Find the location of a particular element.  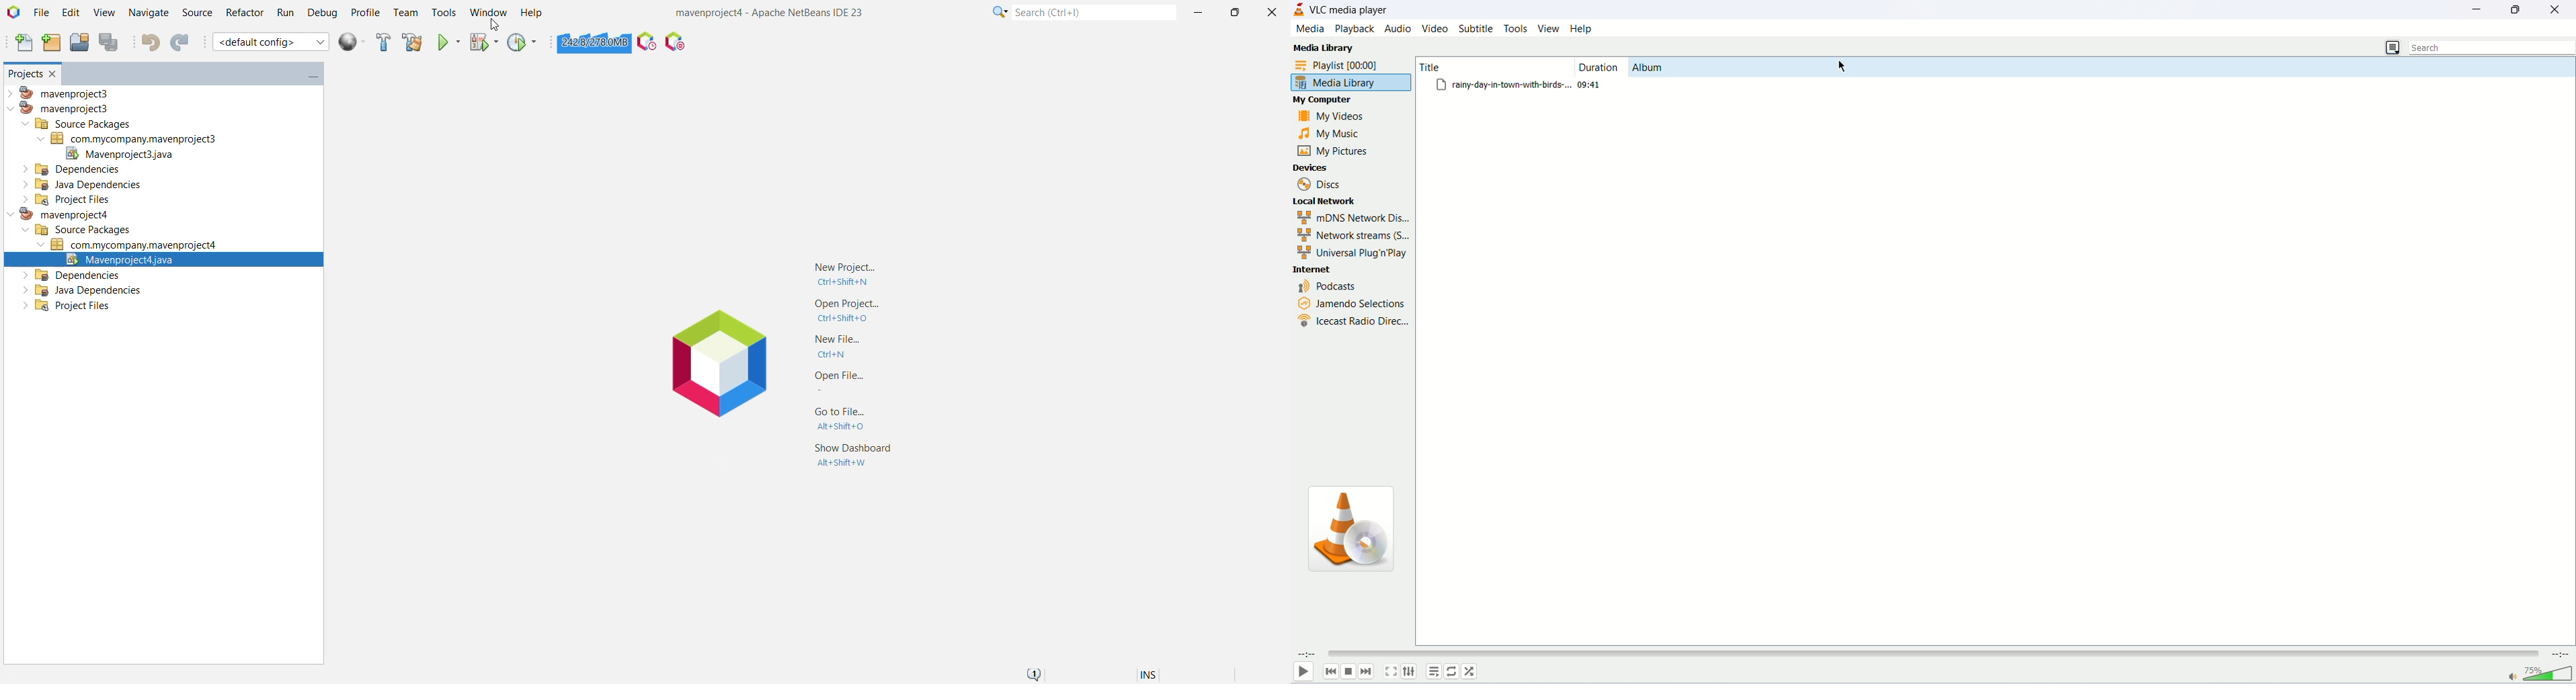

help is located at coordinates (1583, 29).